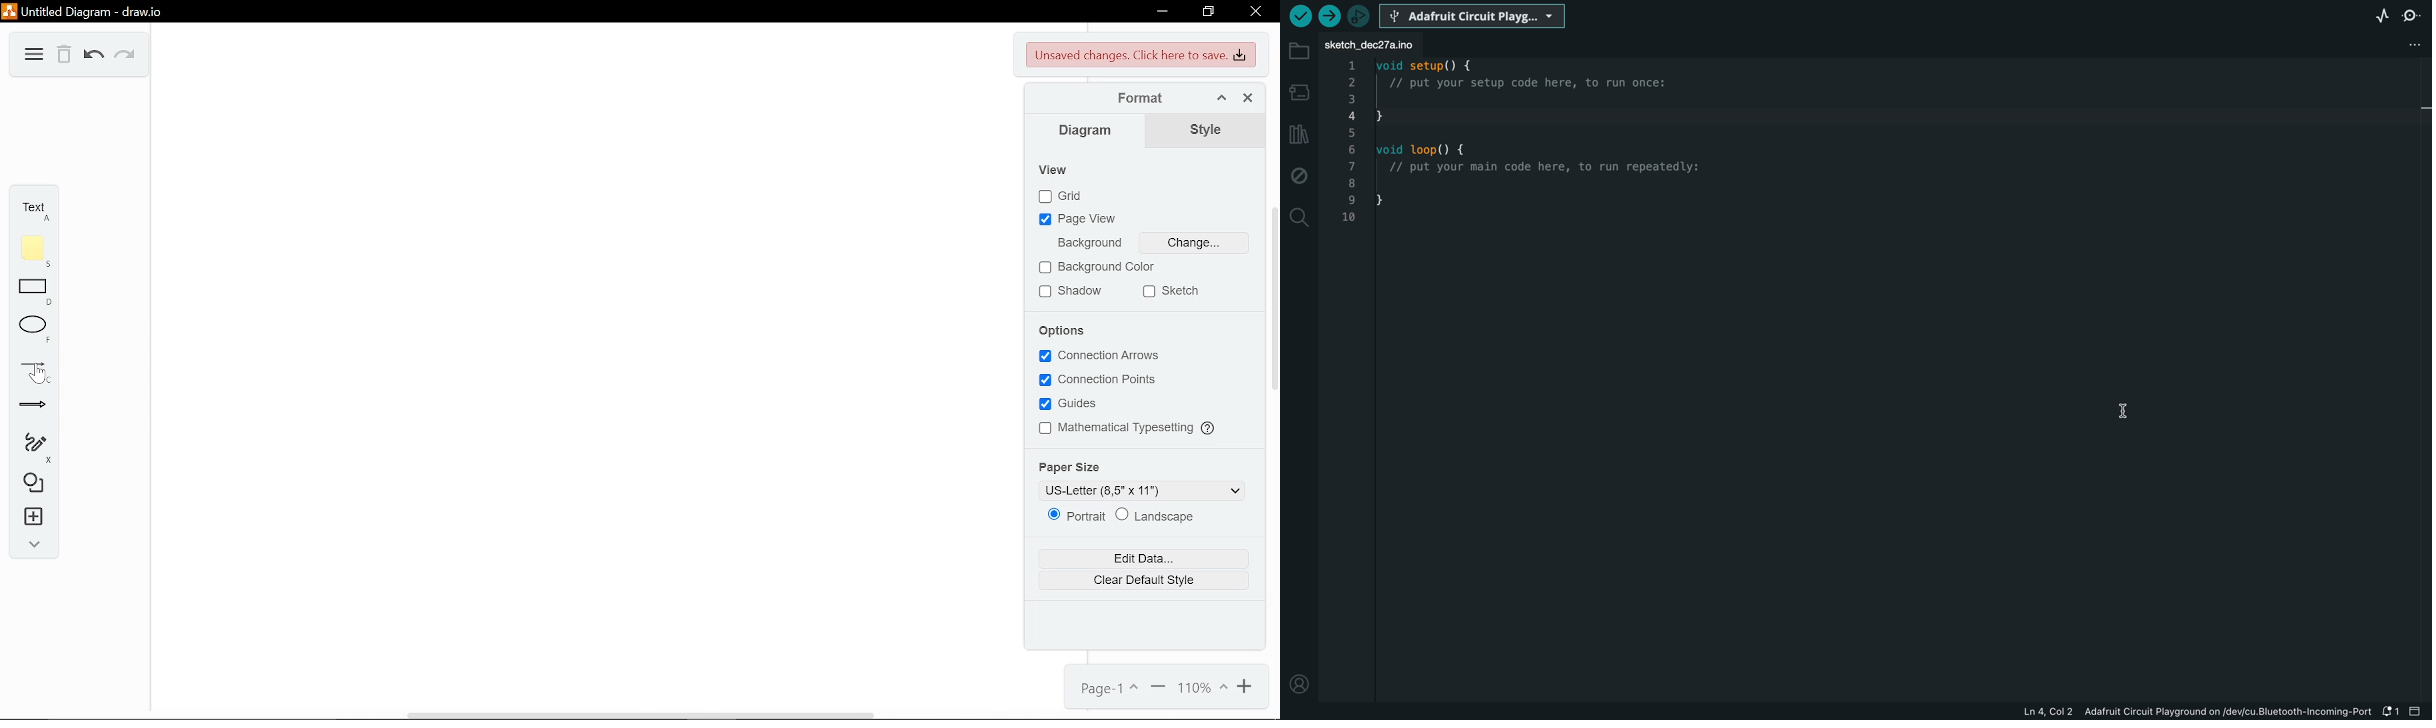  I want to click on Diagram, so click(1085, 130).